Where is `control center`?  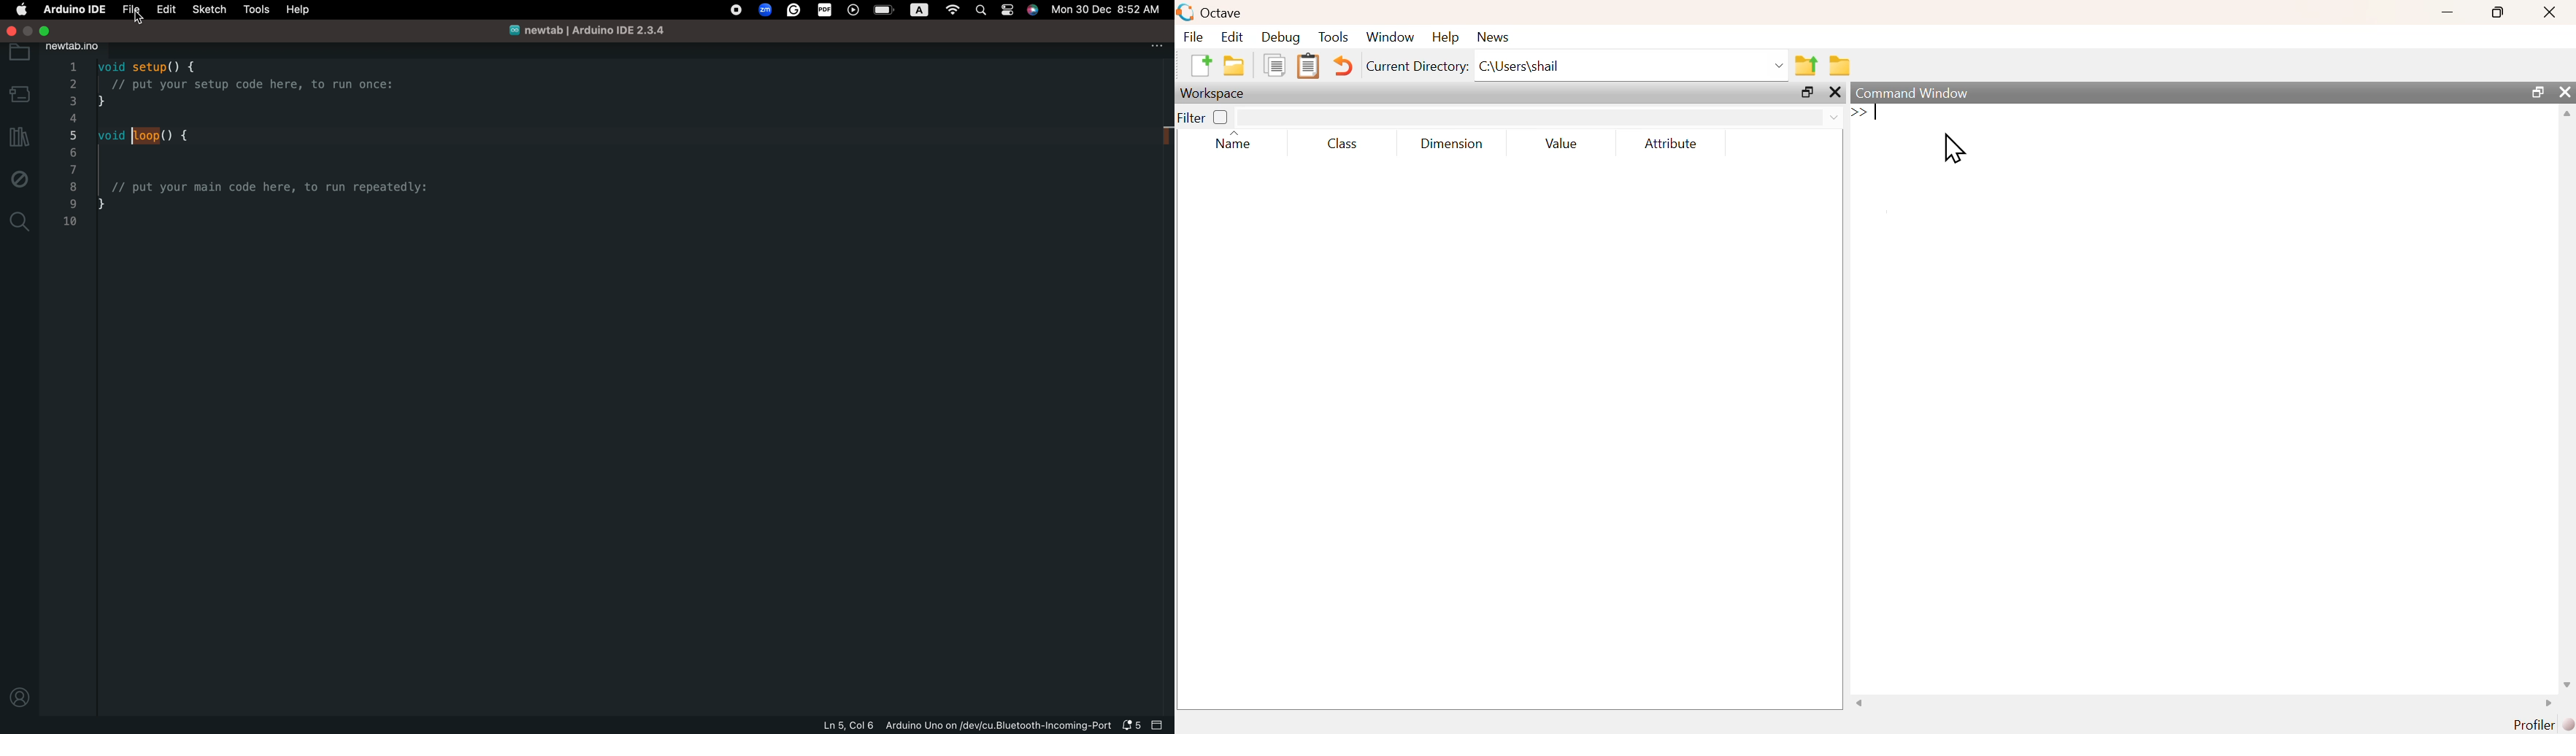 control center is located at coordinates (1008, 9).